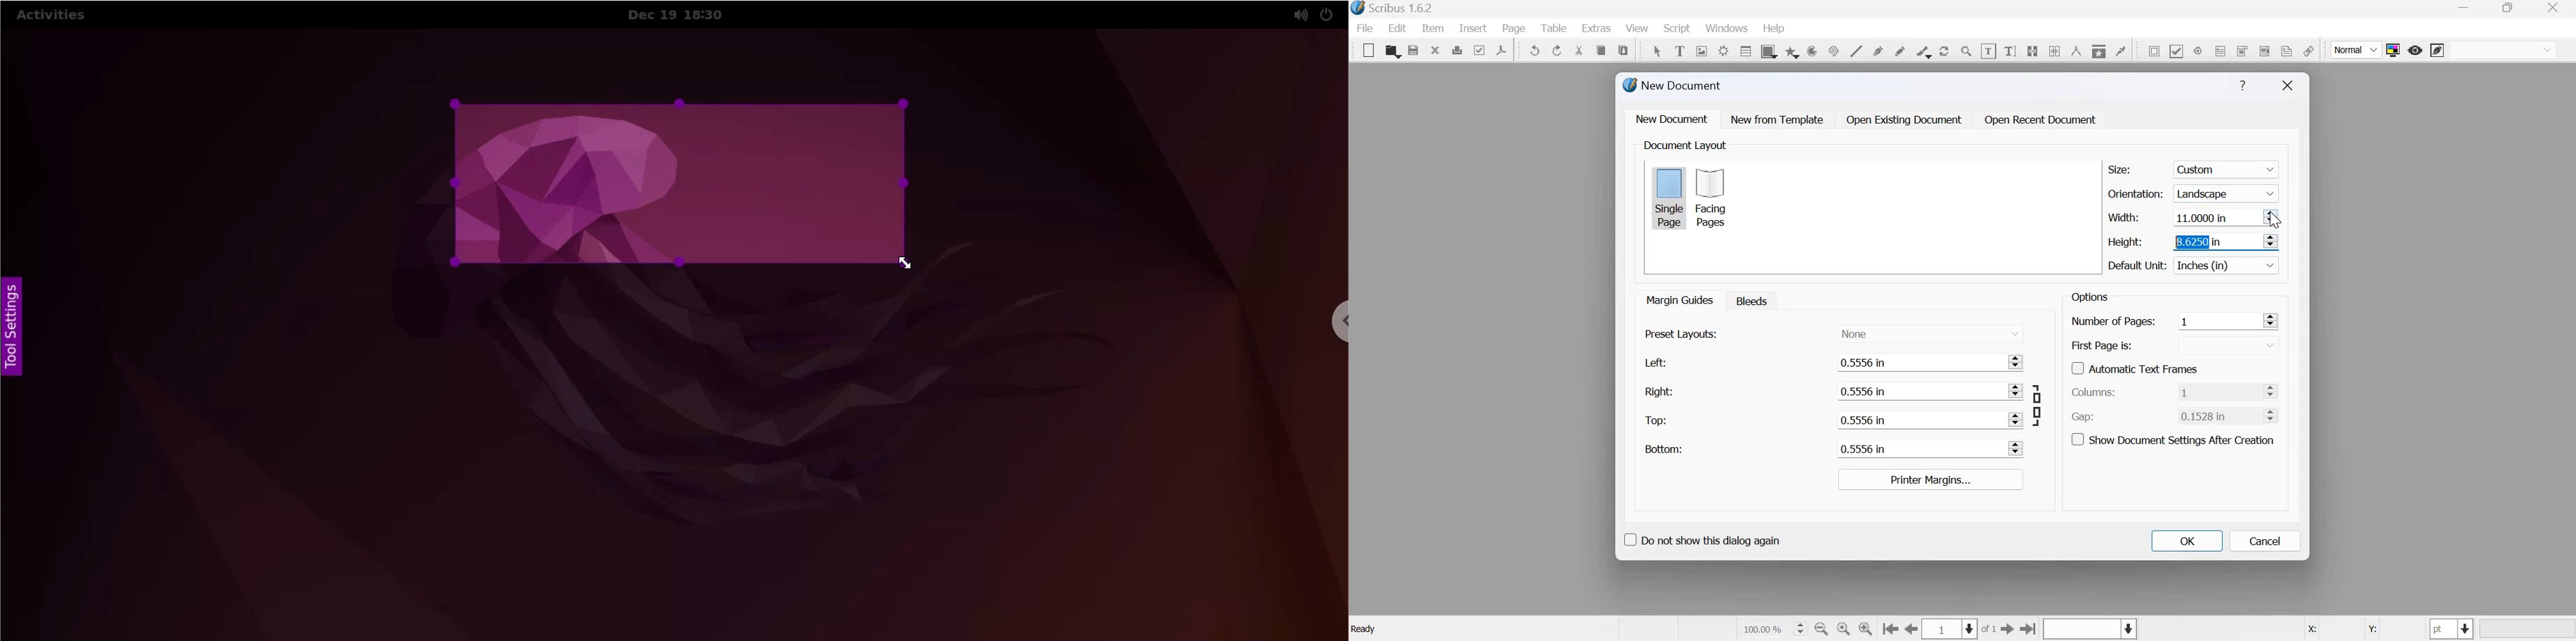 The width and height of the screenshot is (2576, 644). Describe the element at coordinates (1684, 145) in the screenshot. I see `Document Layout` at that location.